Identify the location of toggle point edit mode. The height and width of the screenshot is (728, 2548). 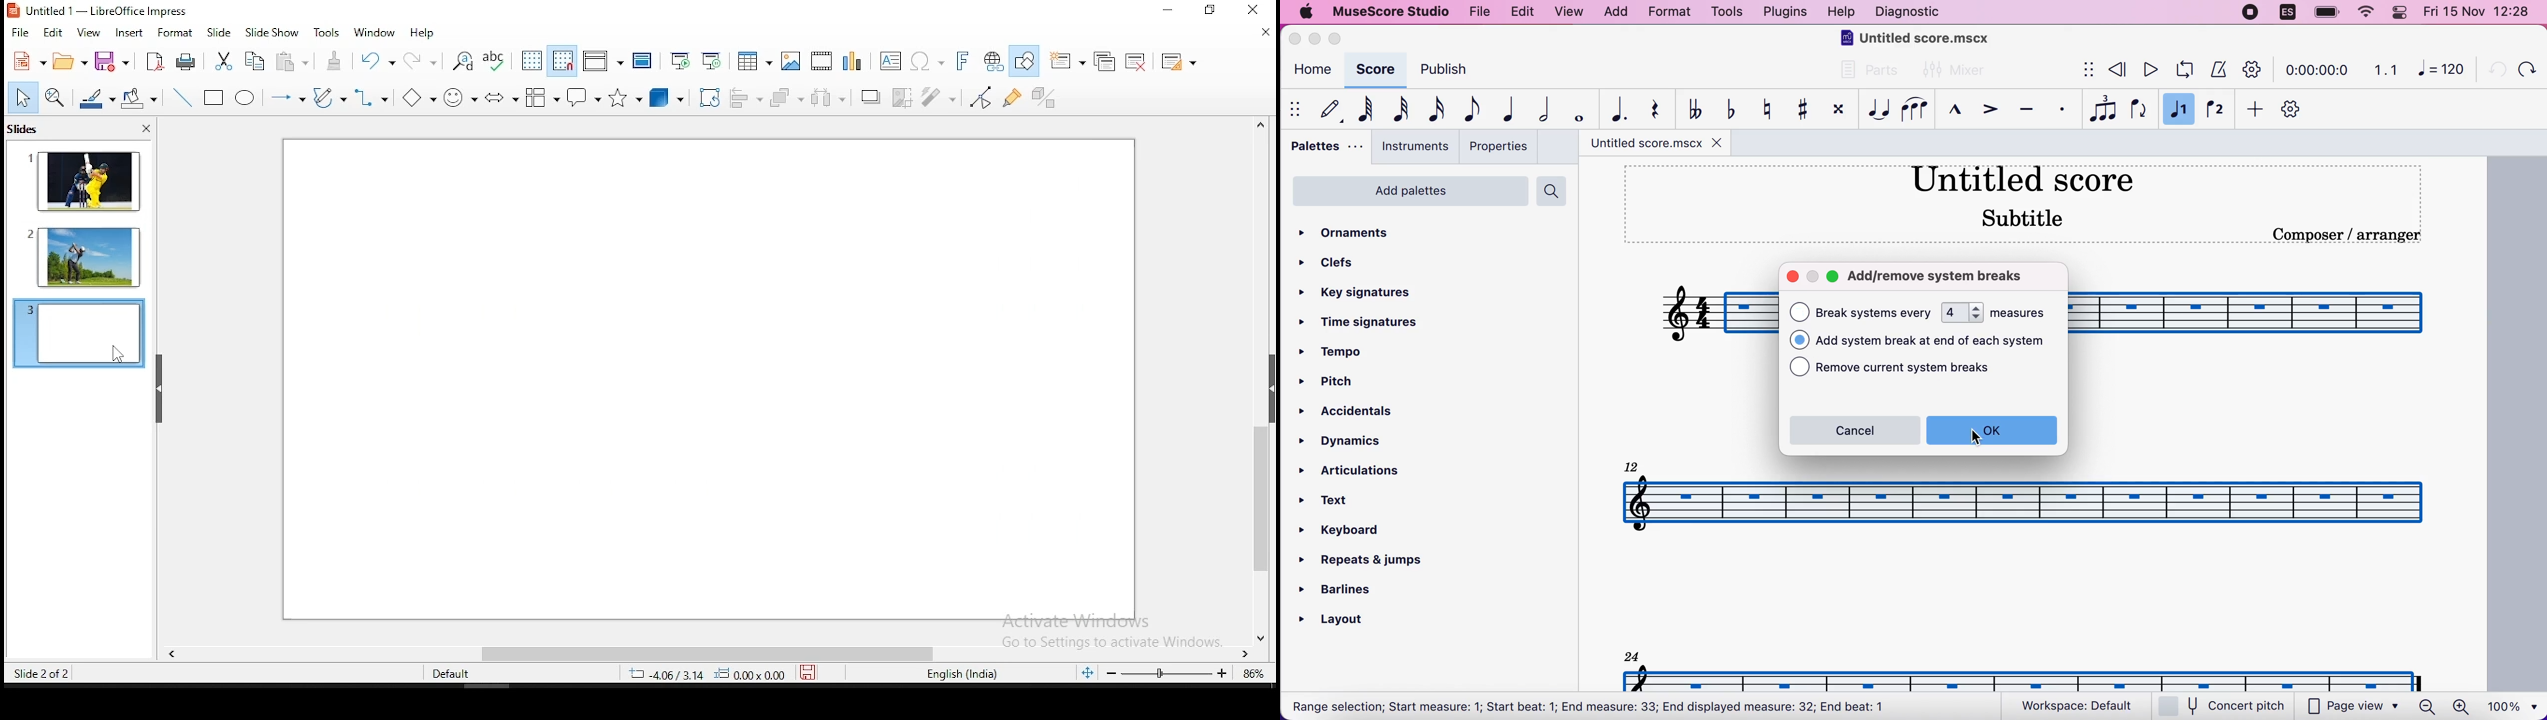
(980, 97).